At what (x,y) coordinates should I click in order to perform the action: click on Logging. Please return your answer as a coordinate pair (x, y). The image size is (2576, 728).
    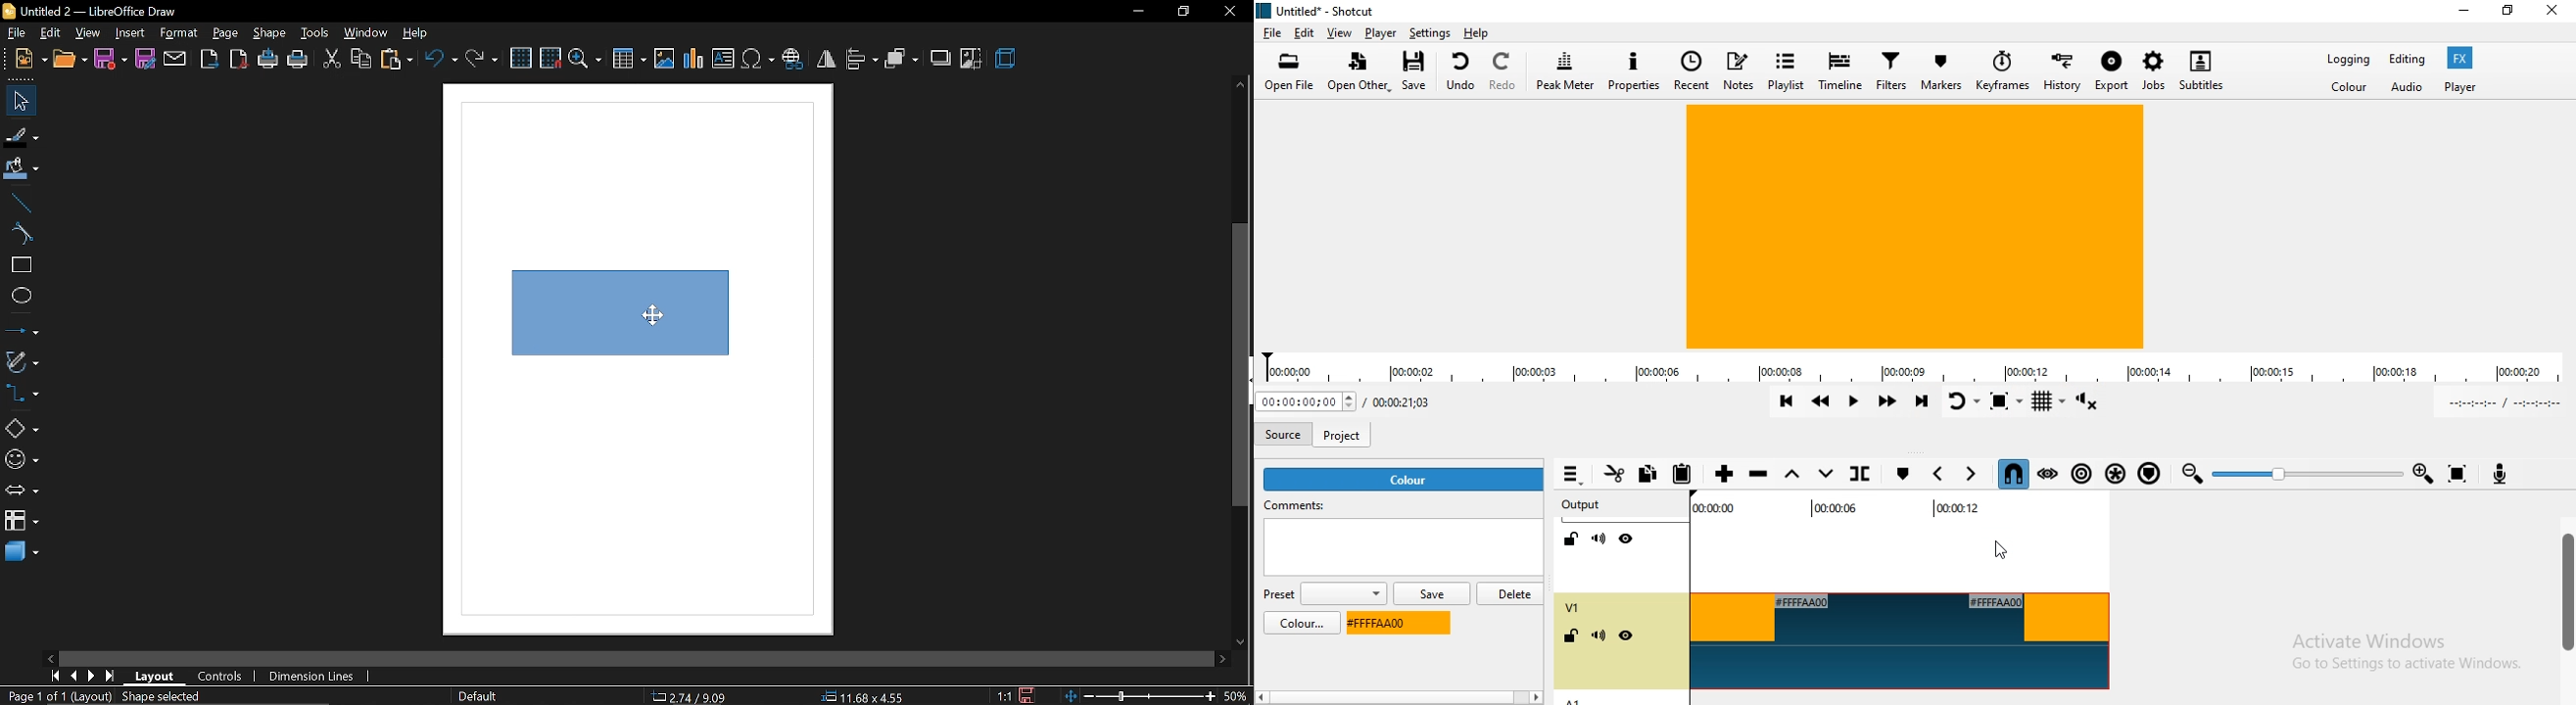
    Looking at the image, I should click on (2344, 59).